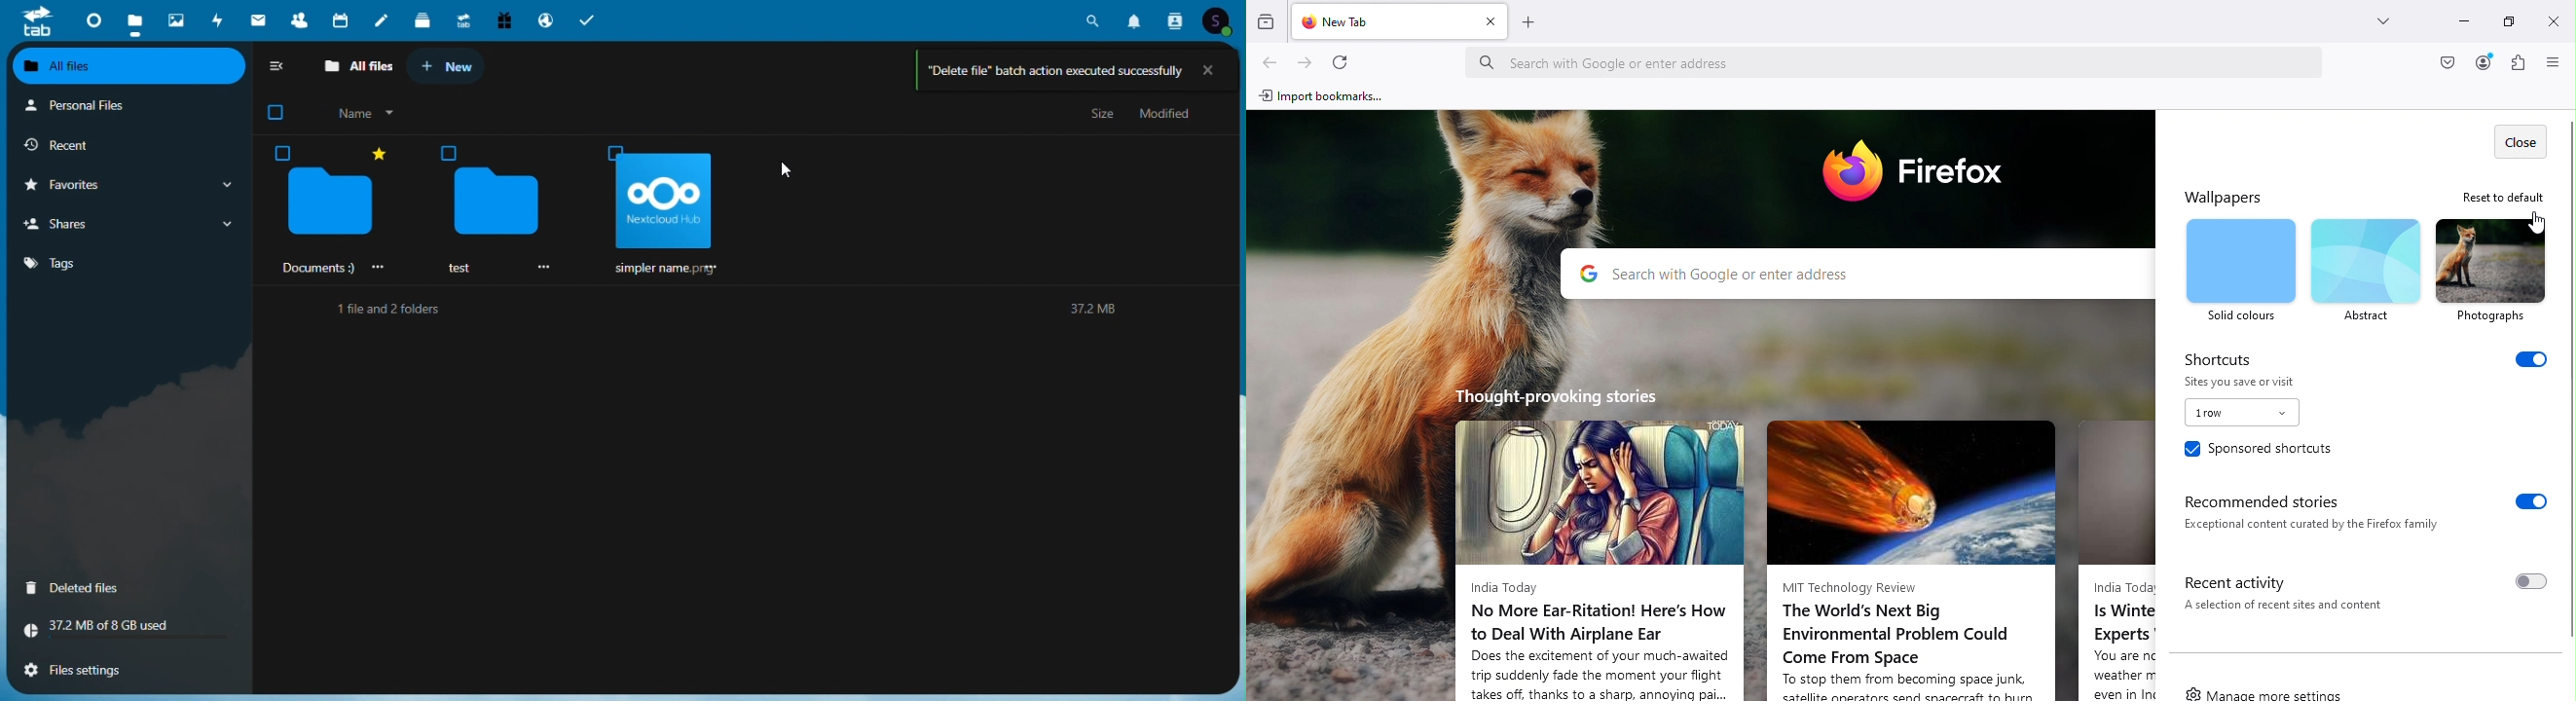  Describe the element at coordinates (1533, 27) in the screenshot. I see `Add a new tab` at that location.